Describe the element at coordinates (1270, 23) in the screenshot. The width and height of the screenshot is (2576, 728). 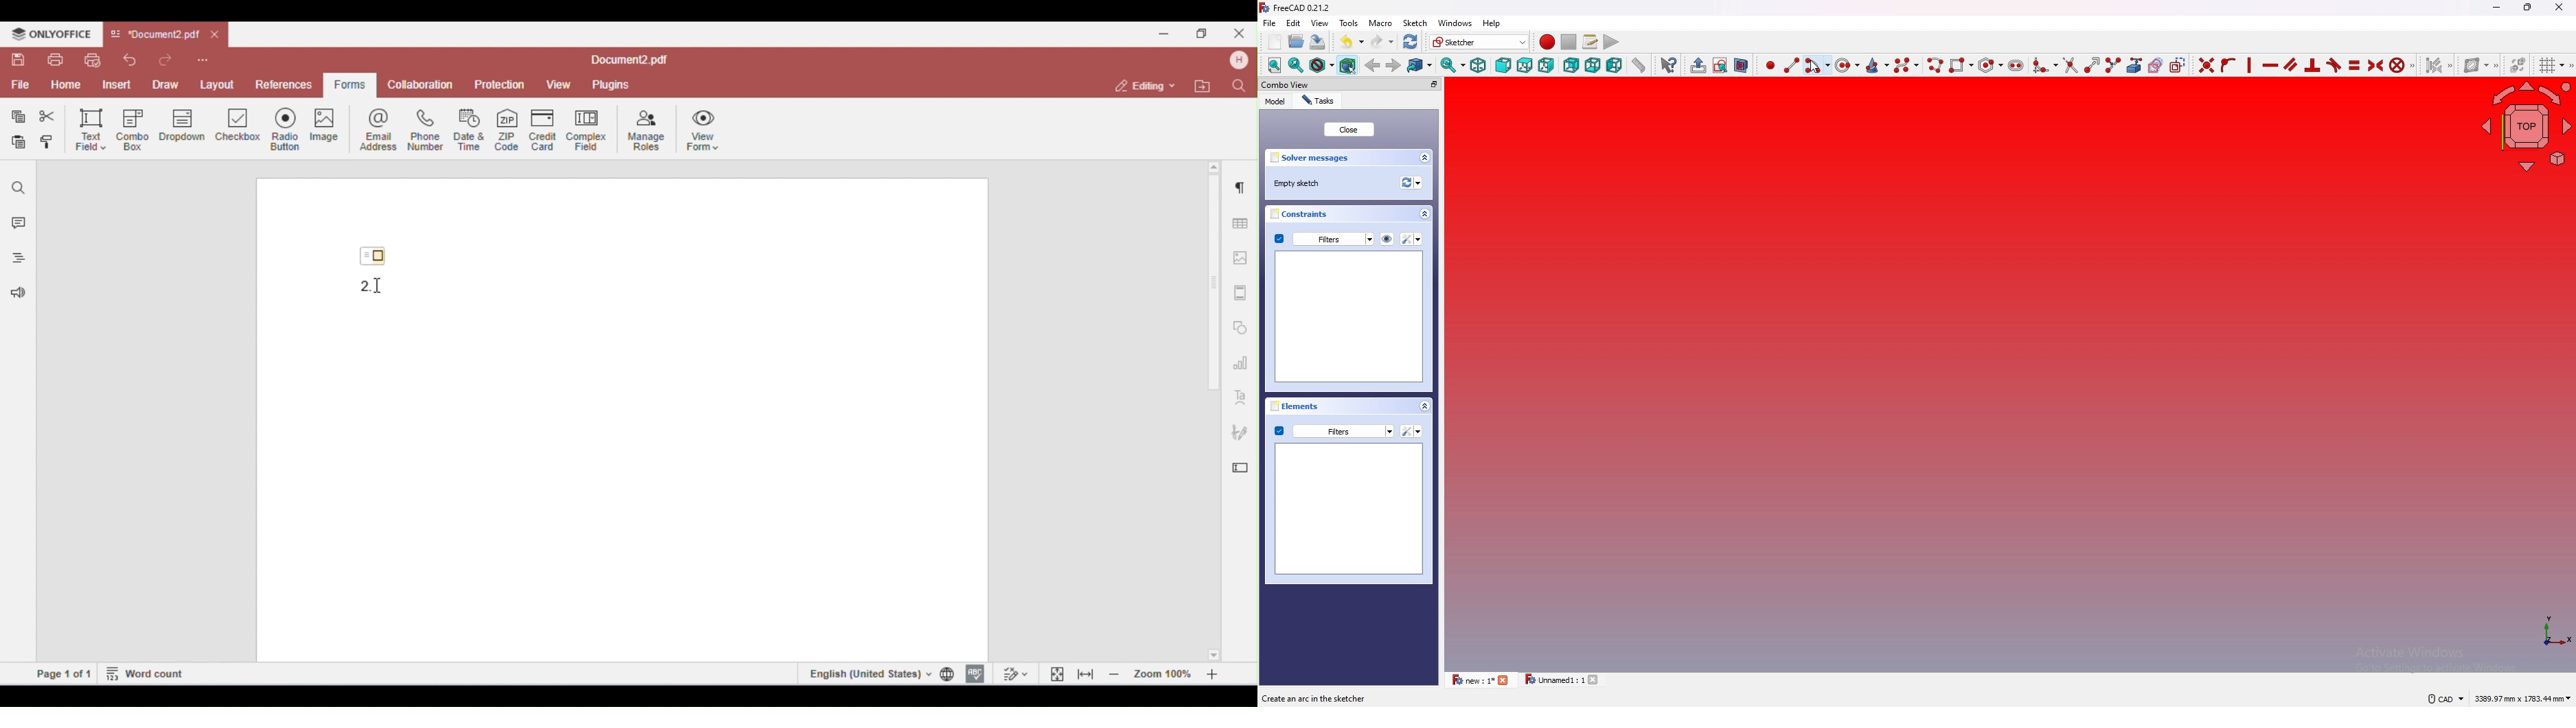
I see `file` at that location.